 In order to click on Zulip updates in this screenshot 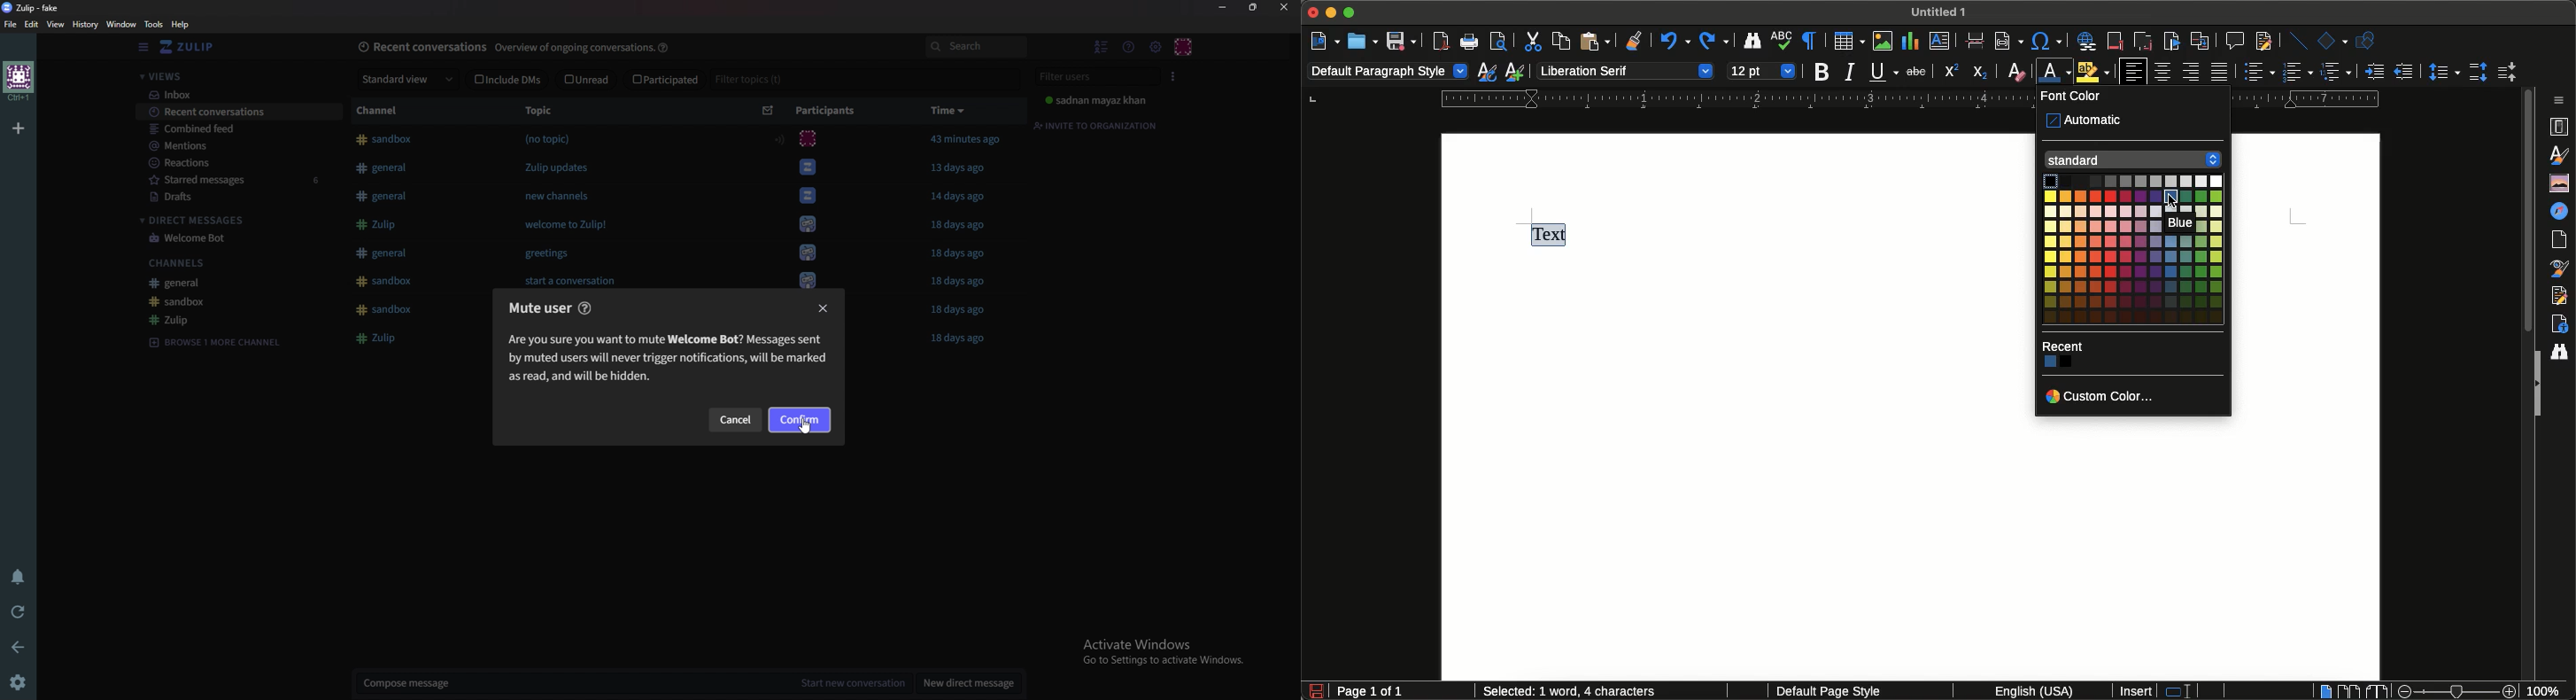, I will do `click(556, 169)`.